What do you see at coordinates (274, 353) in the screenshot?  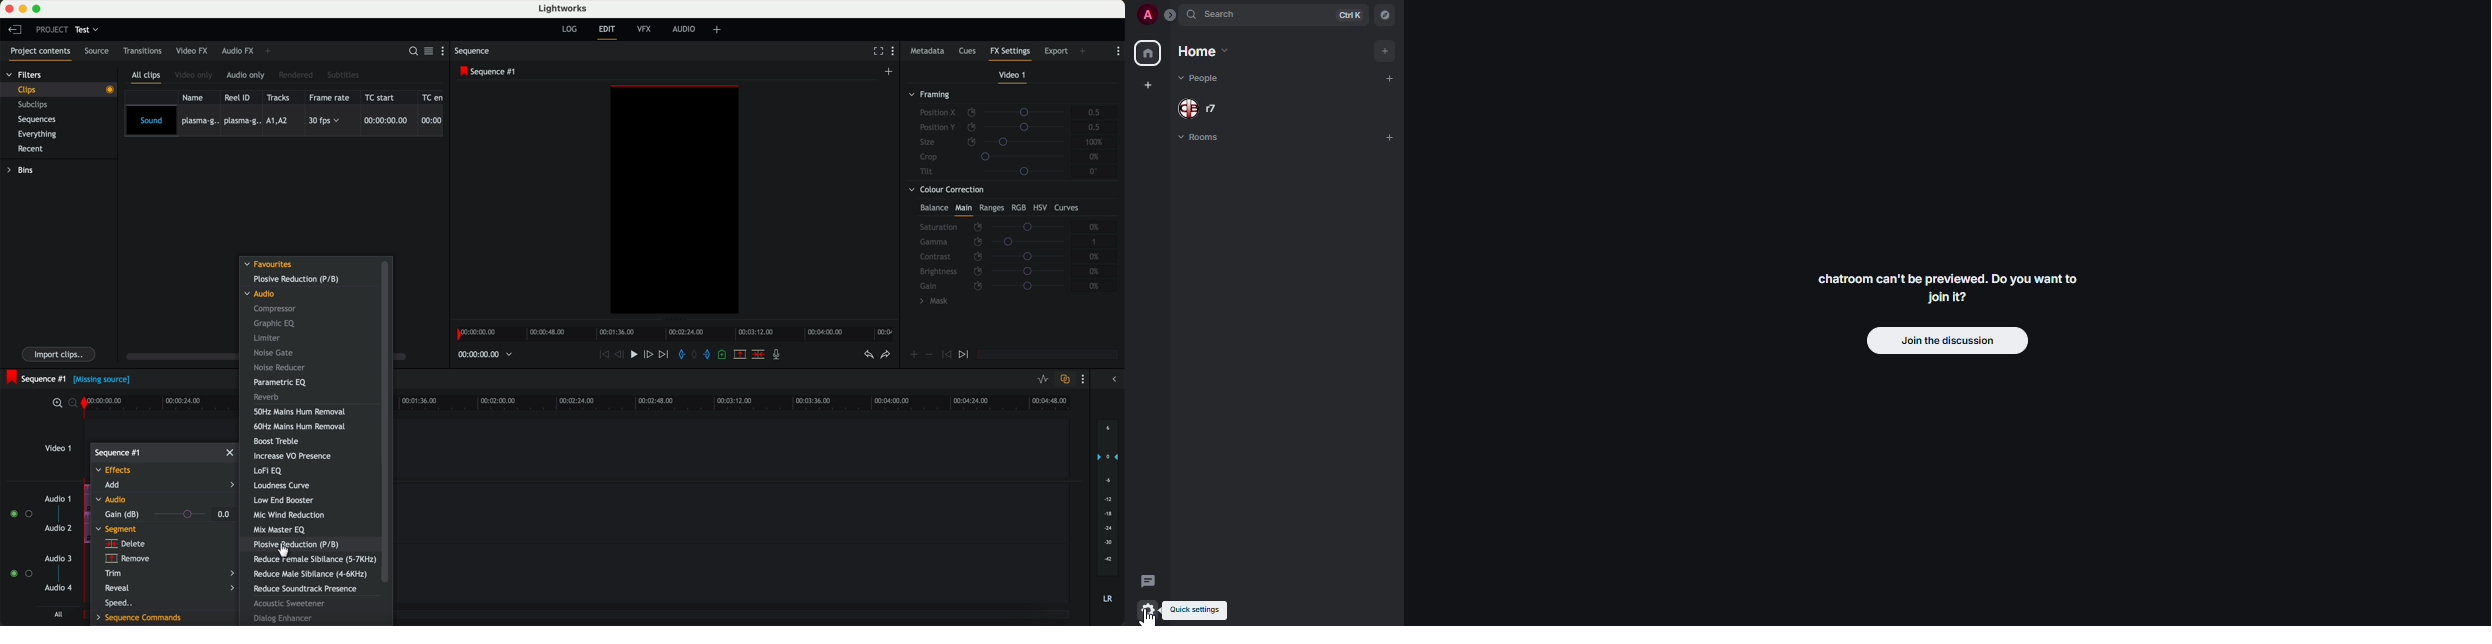 I see `noise gate` at bounding box center [274, 353].